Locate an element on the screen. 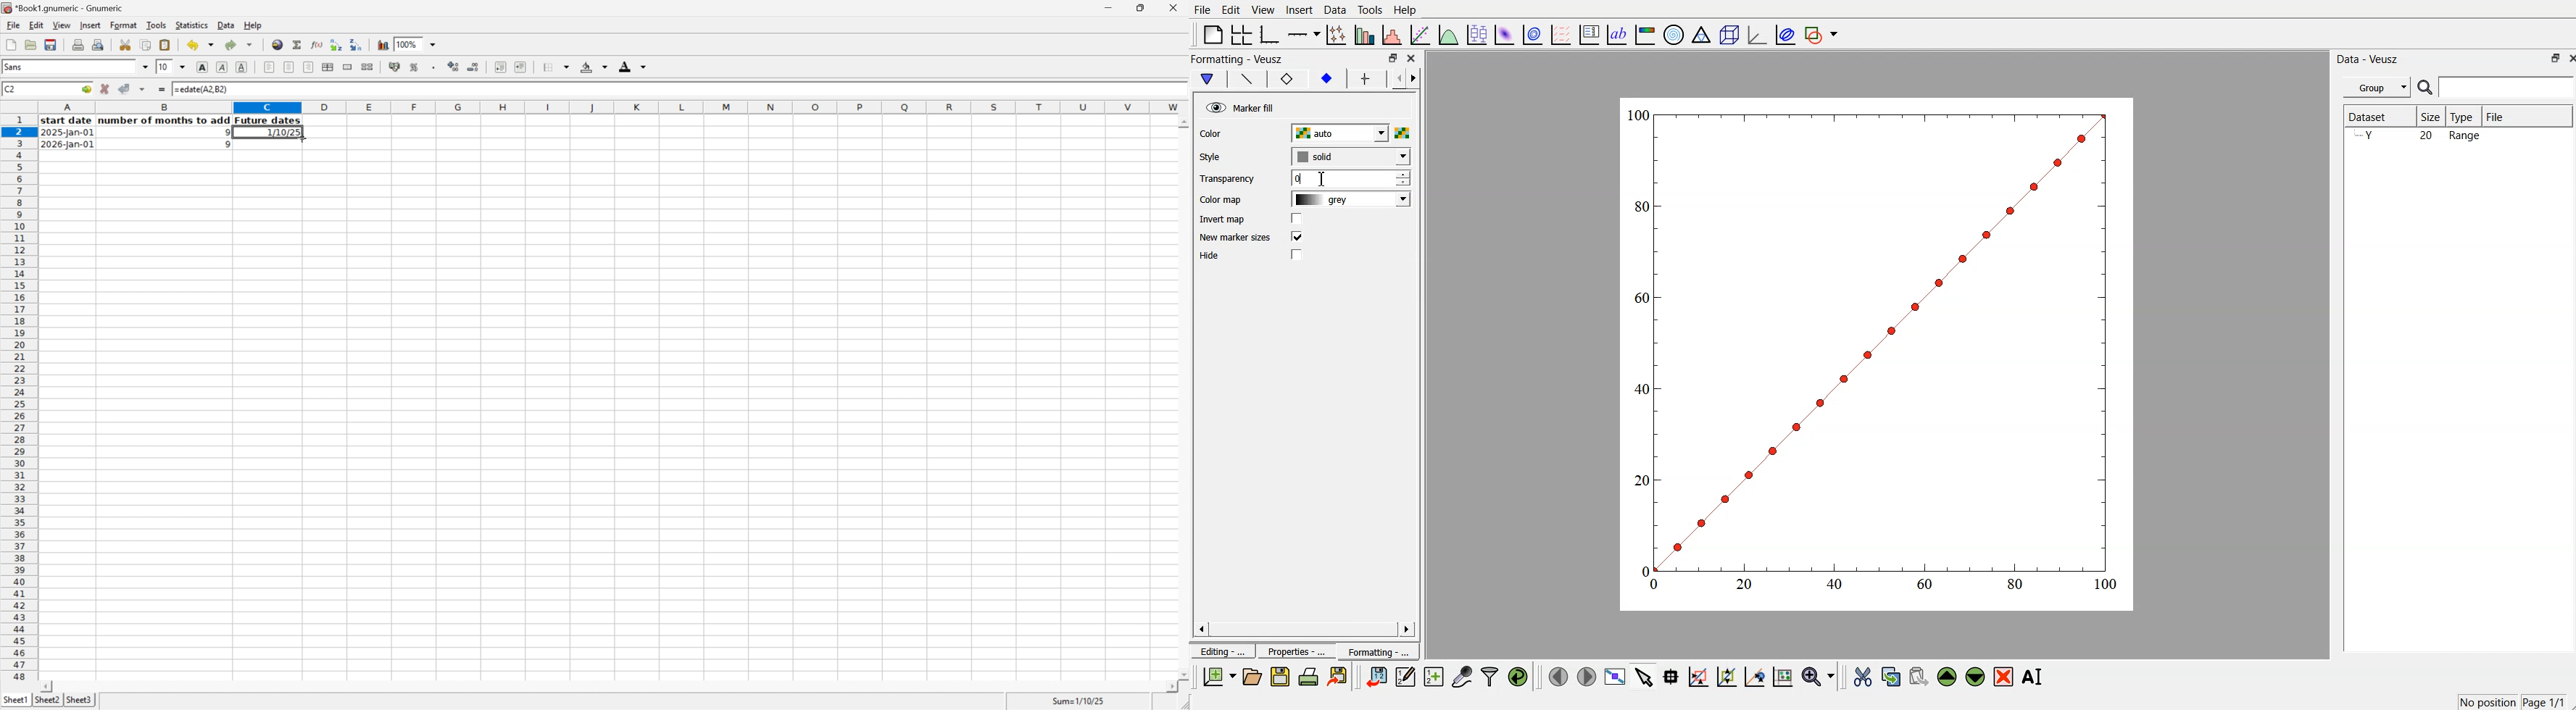  Minimize is located at coordinates (1107, 6).